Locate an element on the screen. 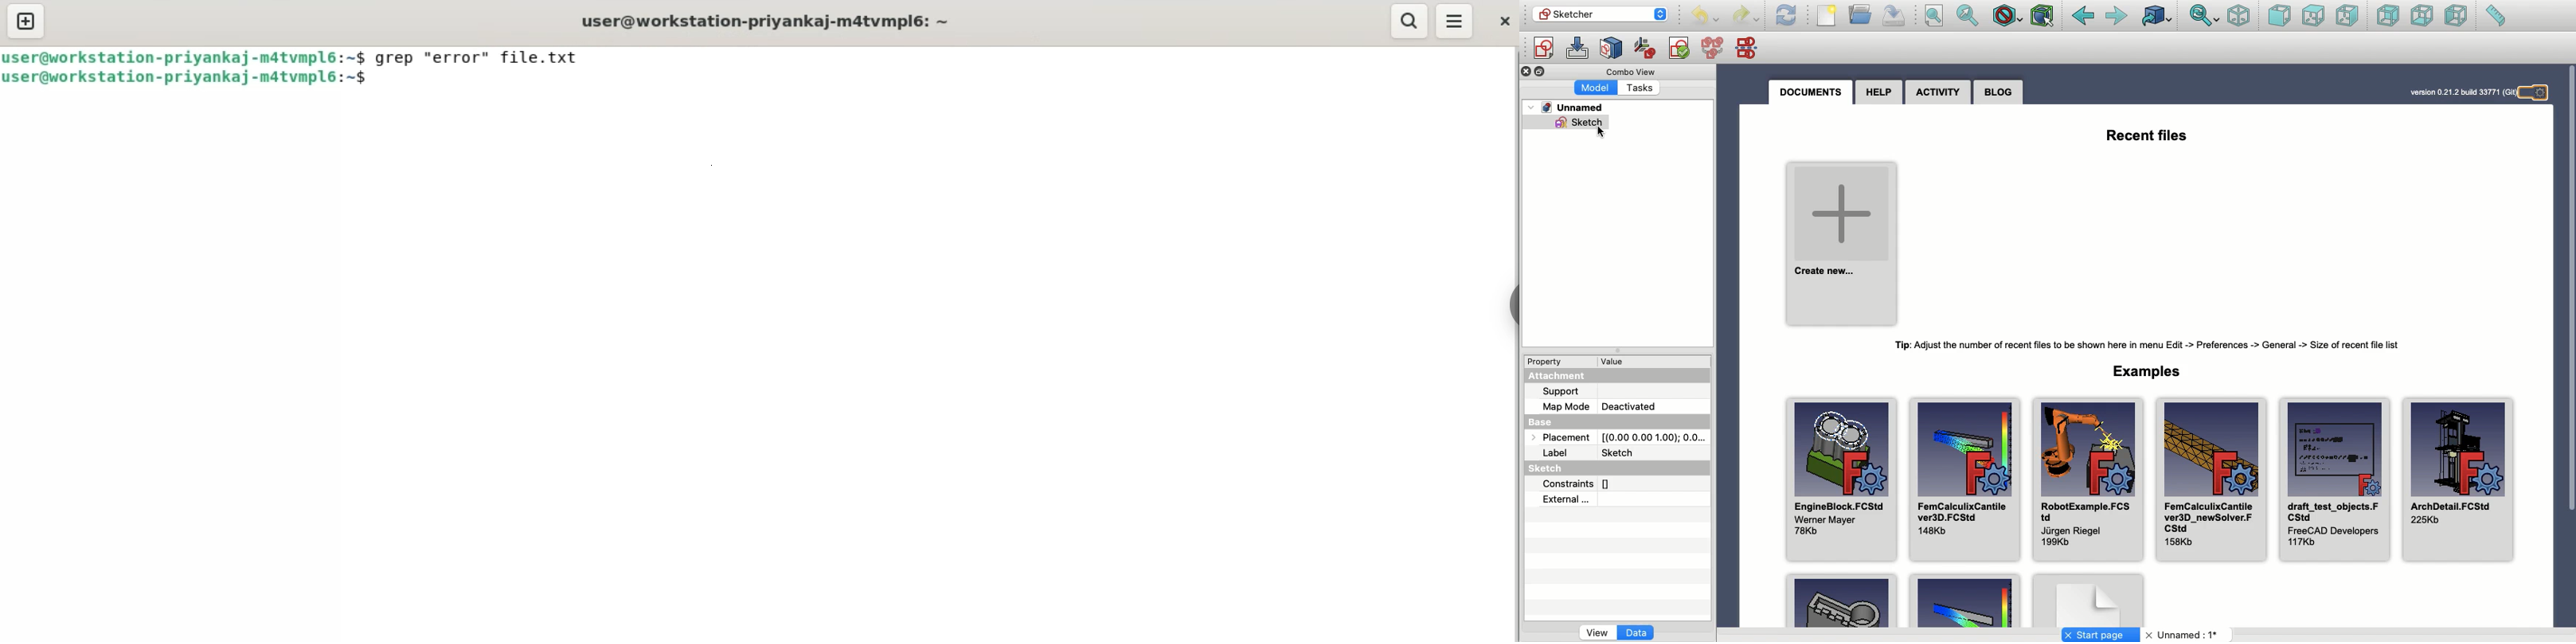 This screenshot has width=2576, height=644. Examples is located at coordinates (2152, 370).